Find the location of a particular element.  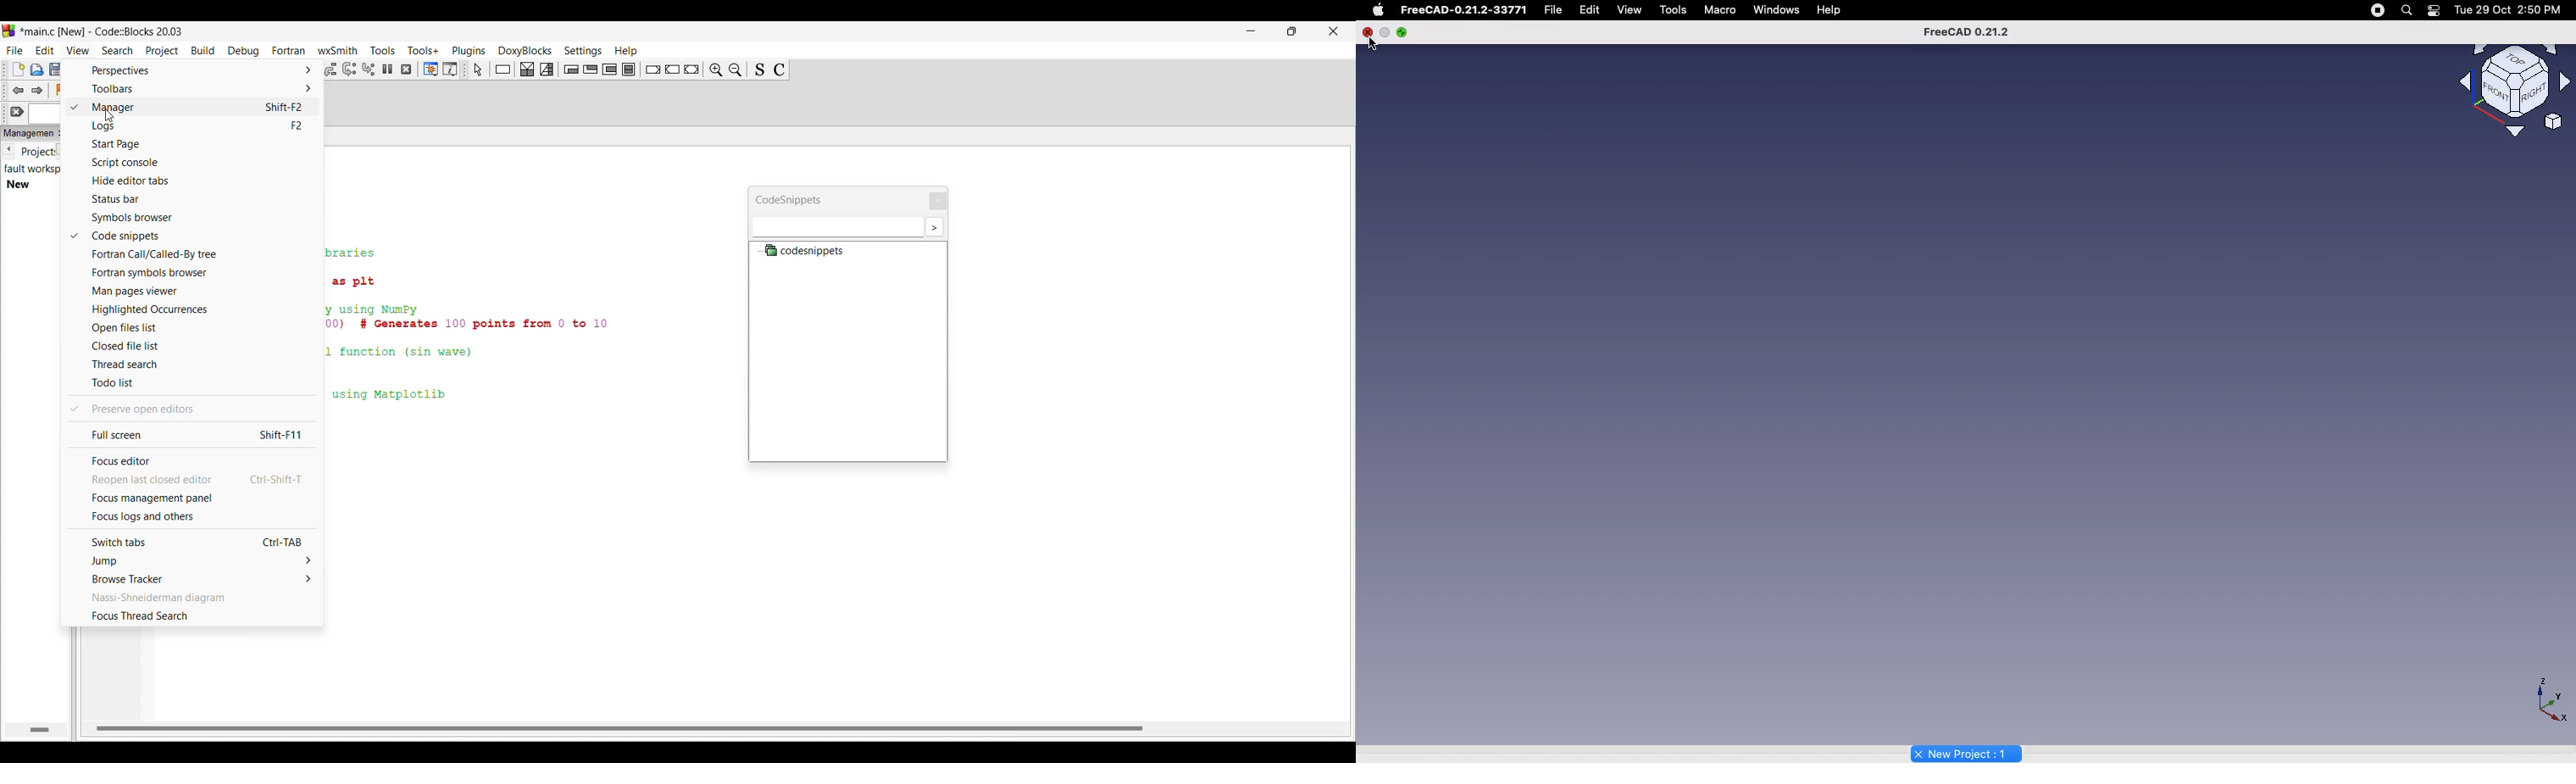

Toggle back is located at coordinates (18, 91).